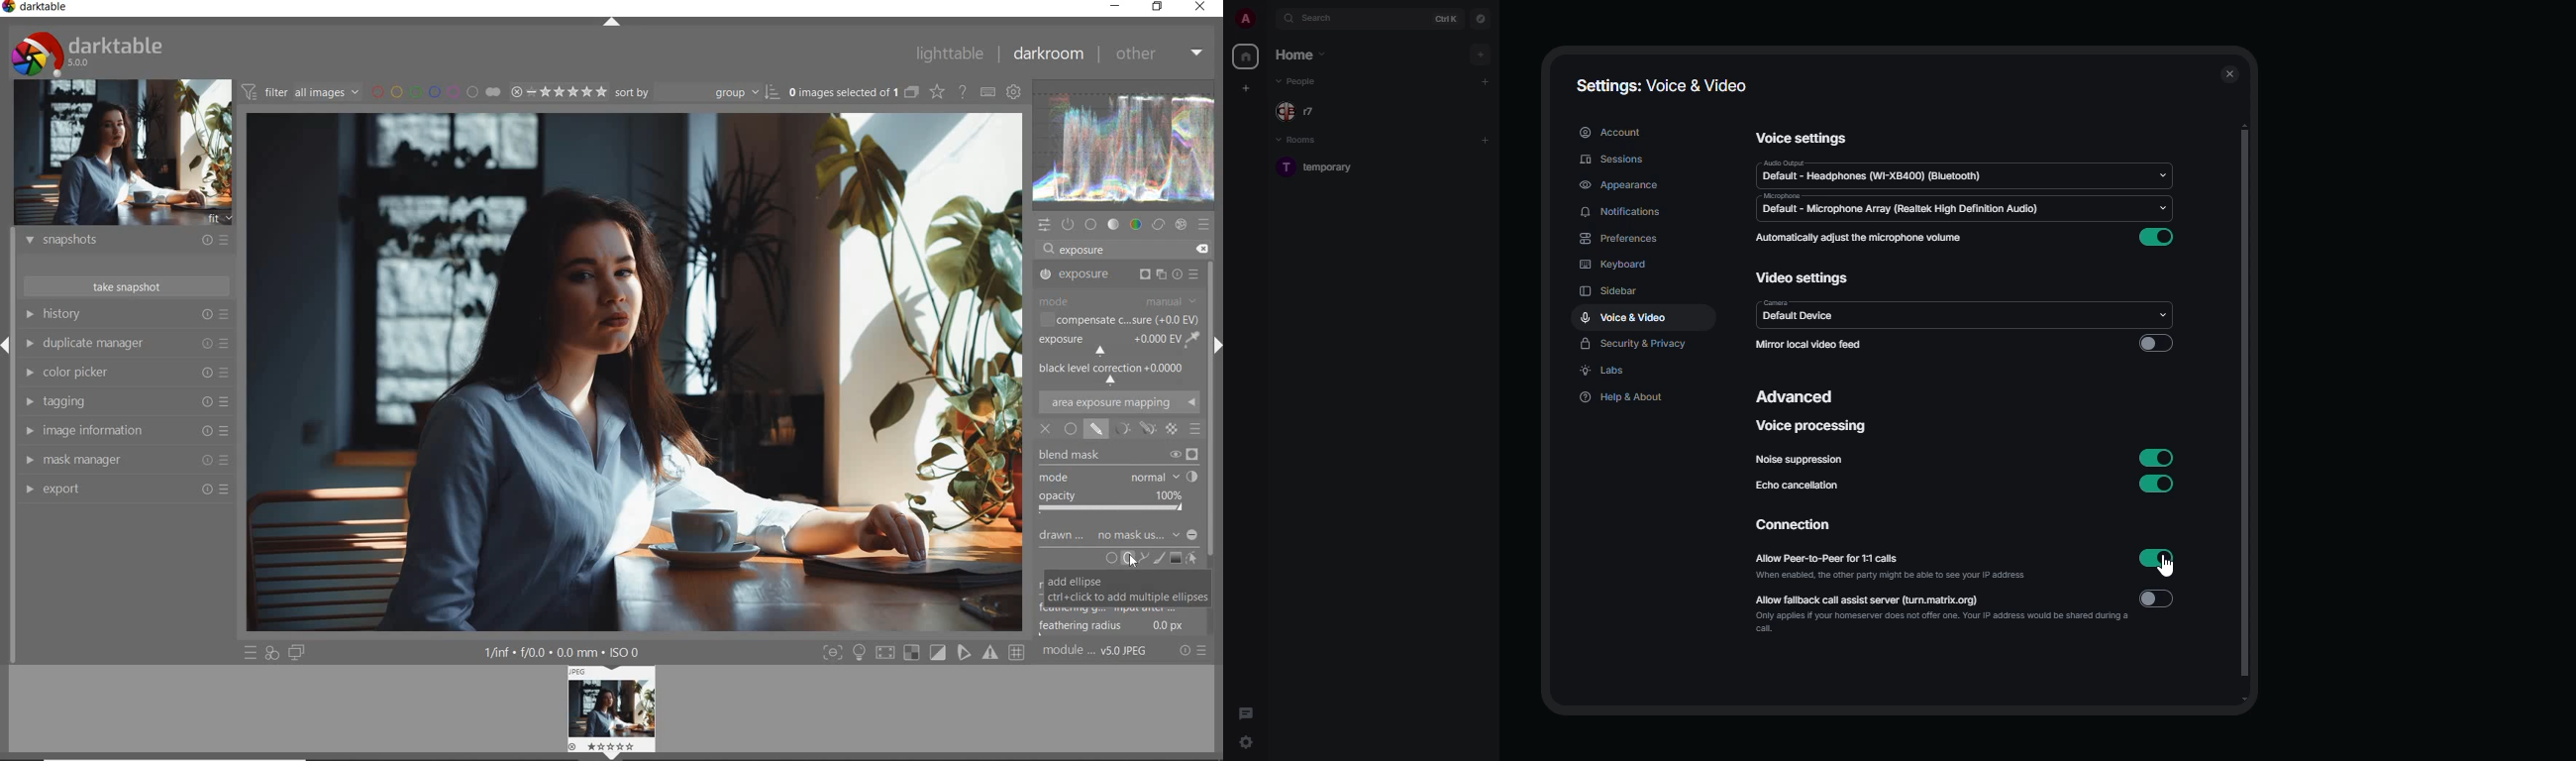  Describe the element at coordinates (611, 21) in the screenshot. I see `expand/collapse` at that location.